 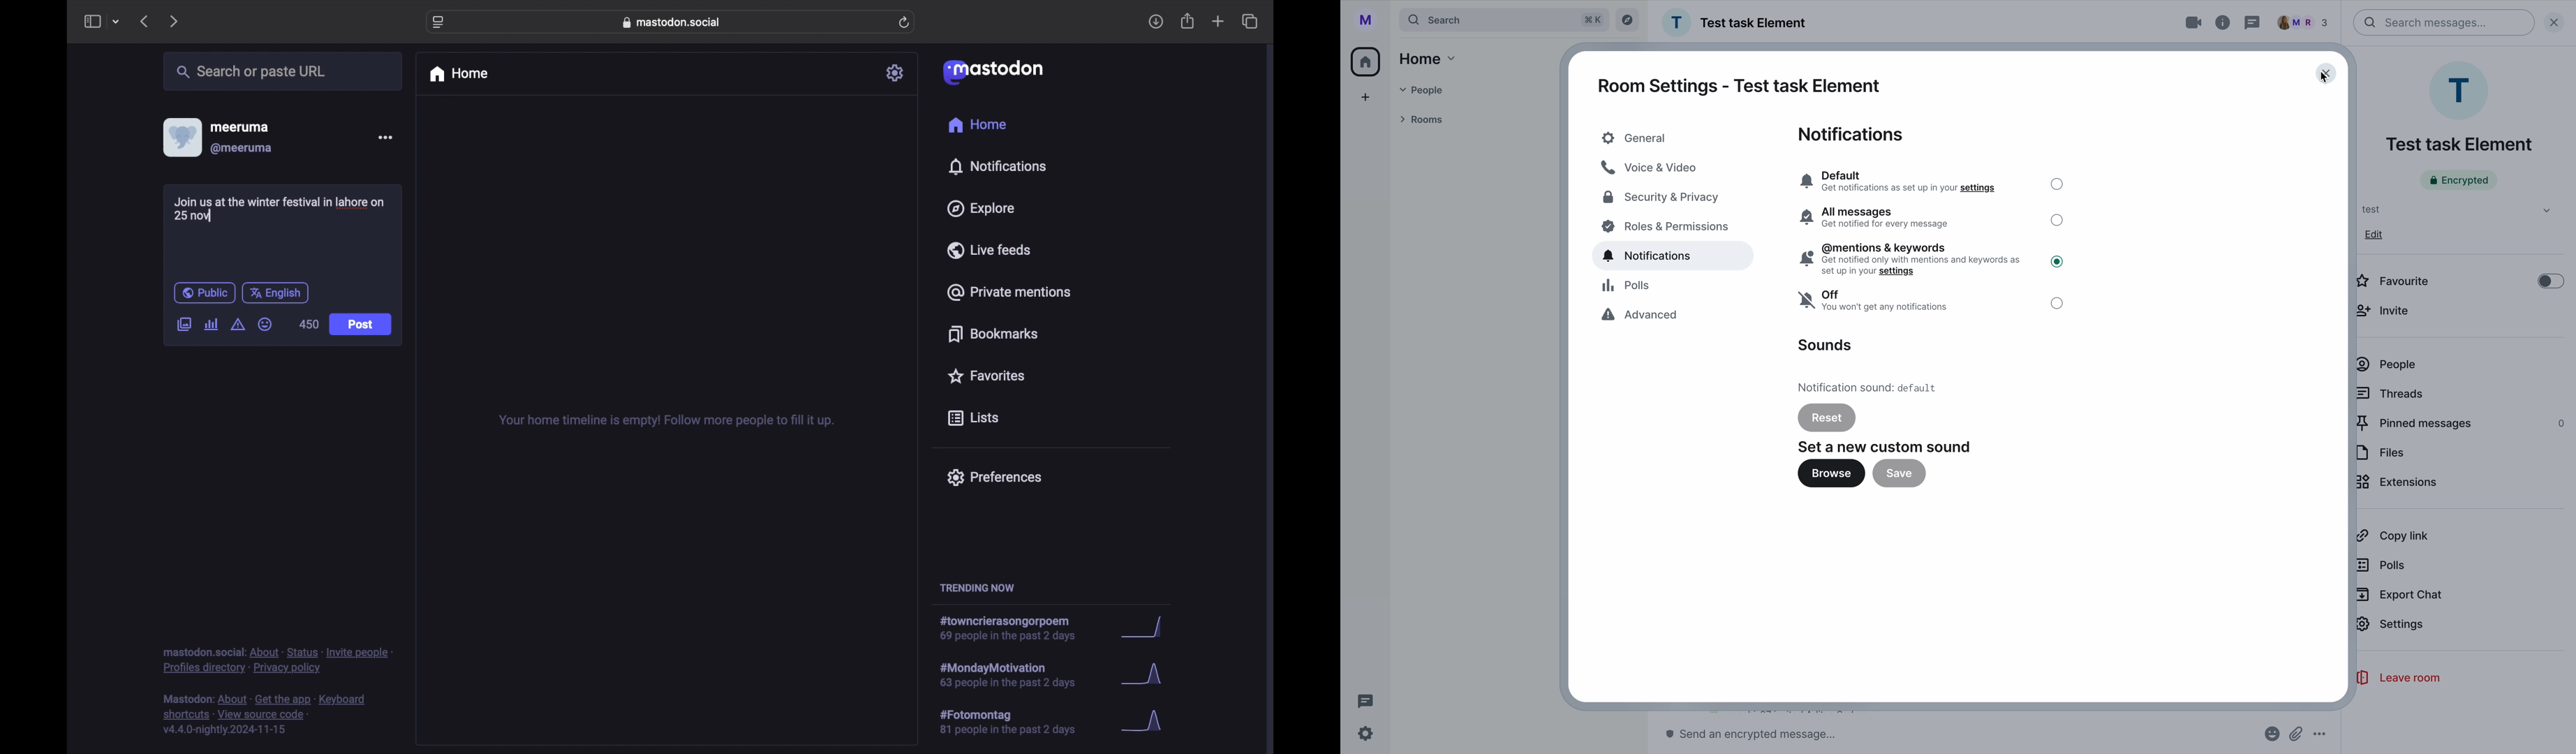 I want to click on test tab, so click(x=2453, y=209).